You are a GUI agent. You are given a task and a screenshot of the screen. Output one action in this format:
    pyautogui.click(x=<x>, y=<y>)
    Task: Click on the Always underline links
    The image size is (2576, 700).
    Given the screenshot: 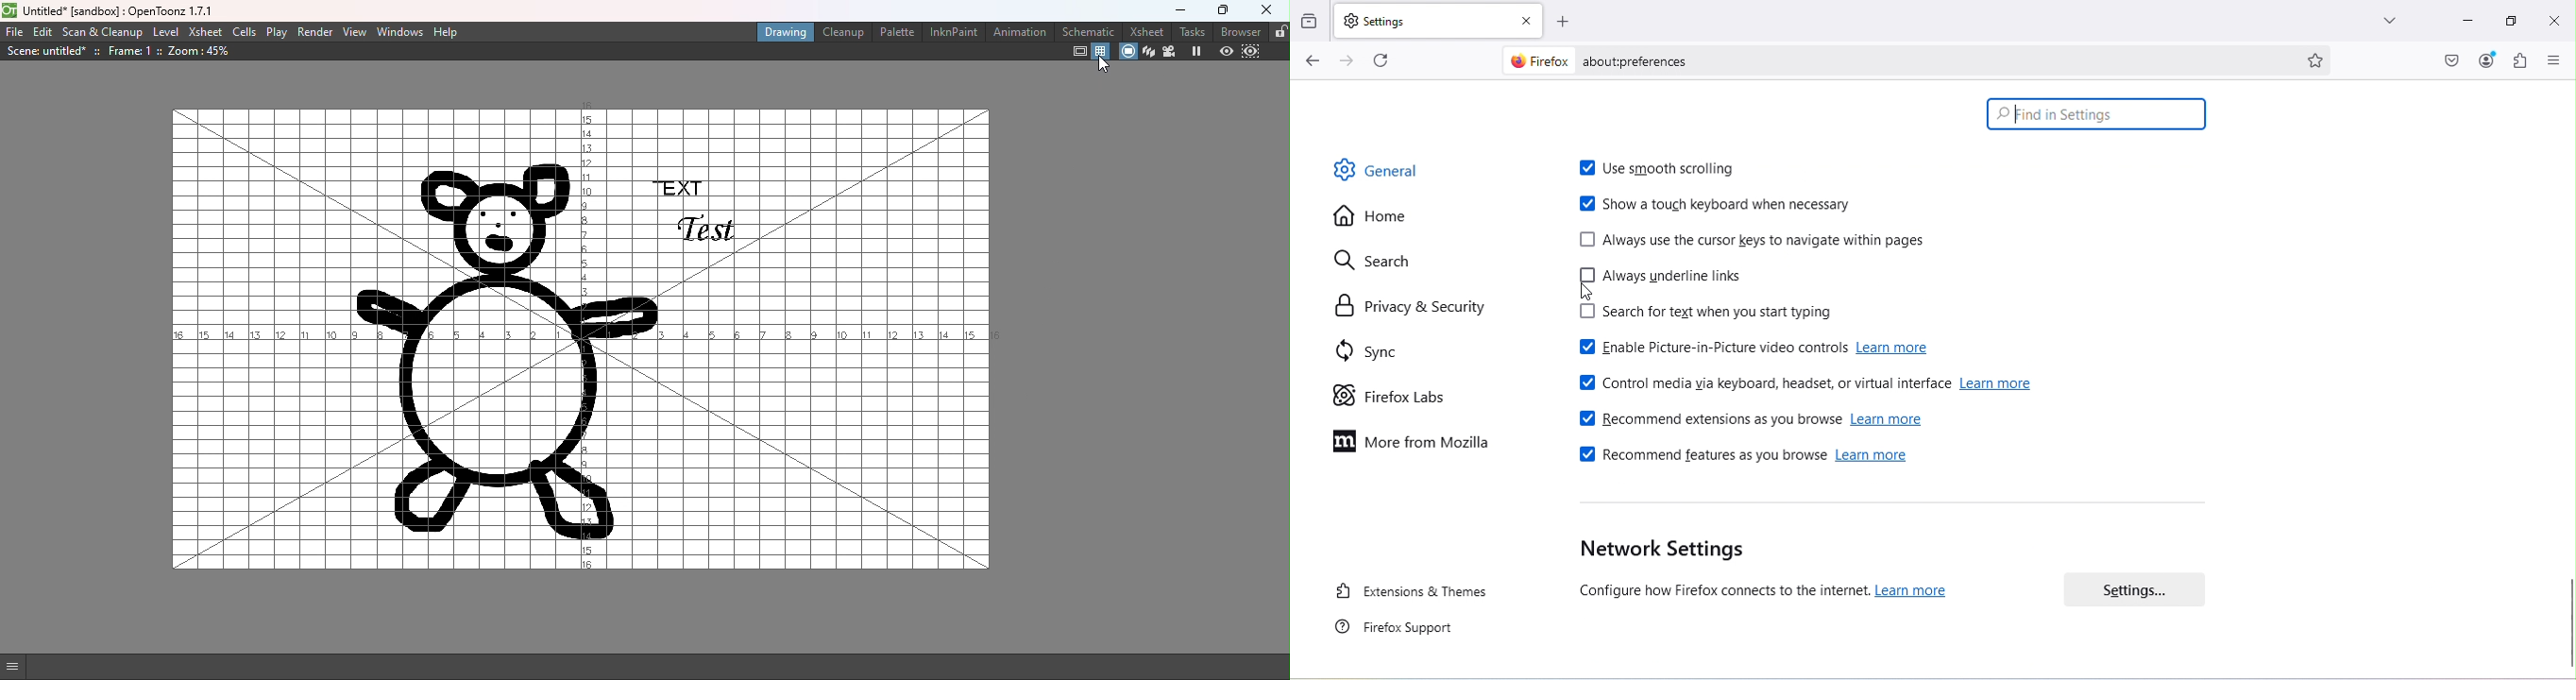 What is the action you would take?
    pyautogui.click(x=1653, y=279)
    